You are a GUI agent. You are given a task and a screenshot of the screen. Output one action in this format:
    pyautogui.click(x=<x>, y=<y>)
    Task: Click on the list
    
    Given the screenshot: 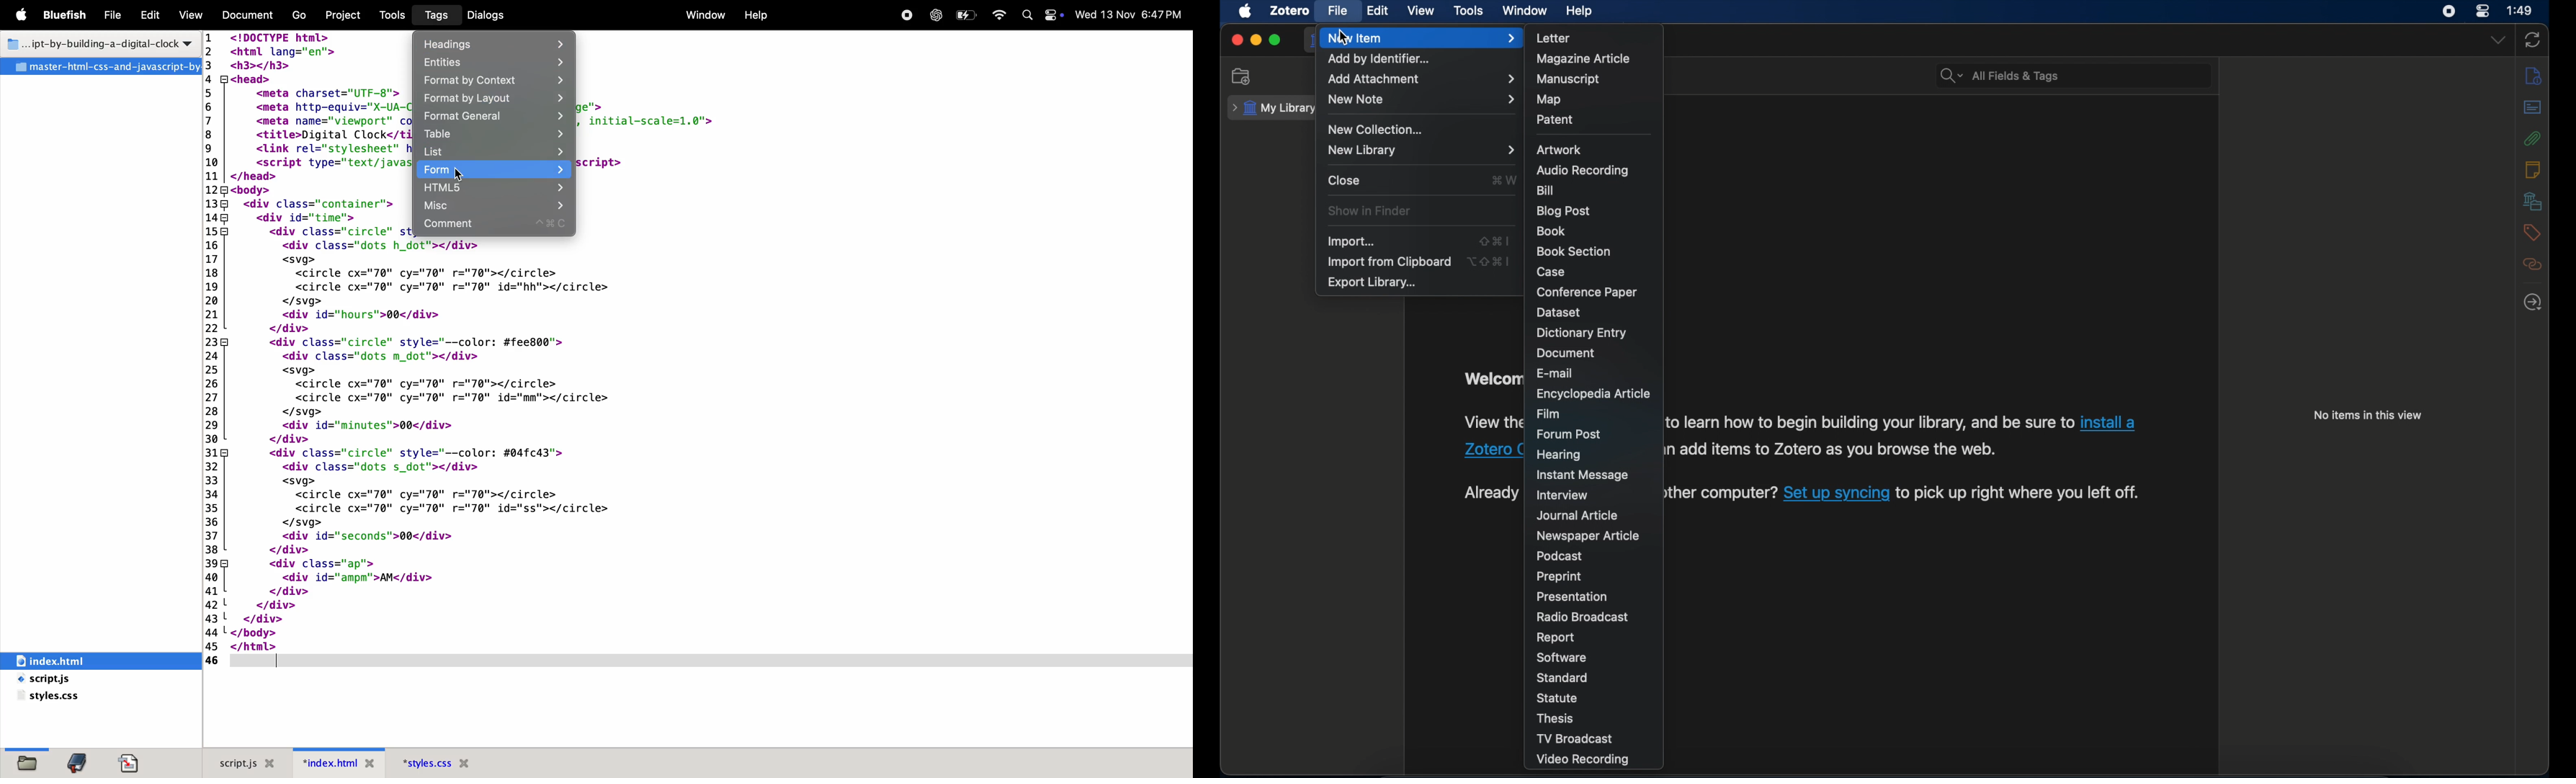 What is the action you would take?
    pyautogui.click(x=496, y=152)
    